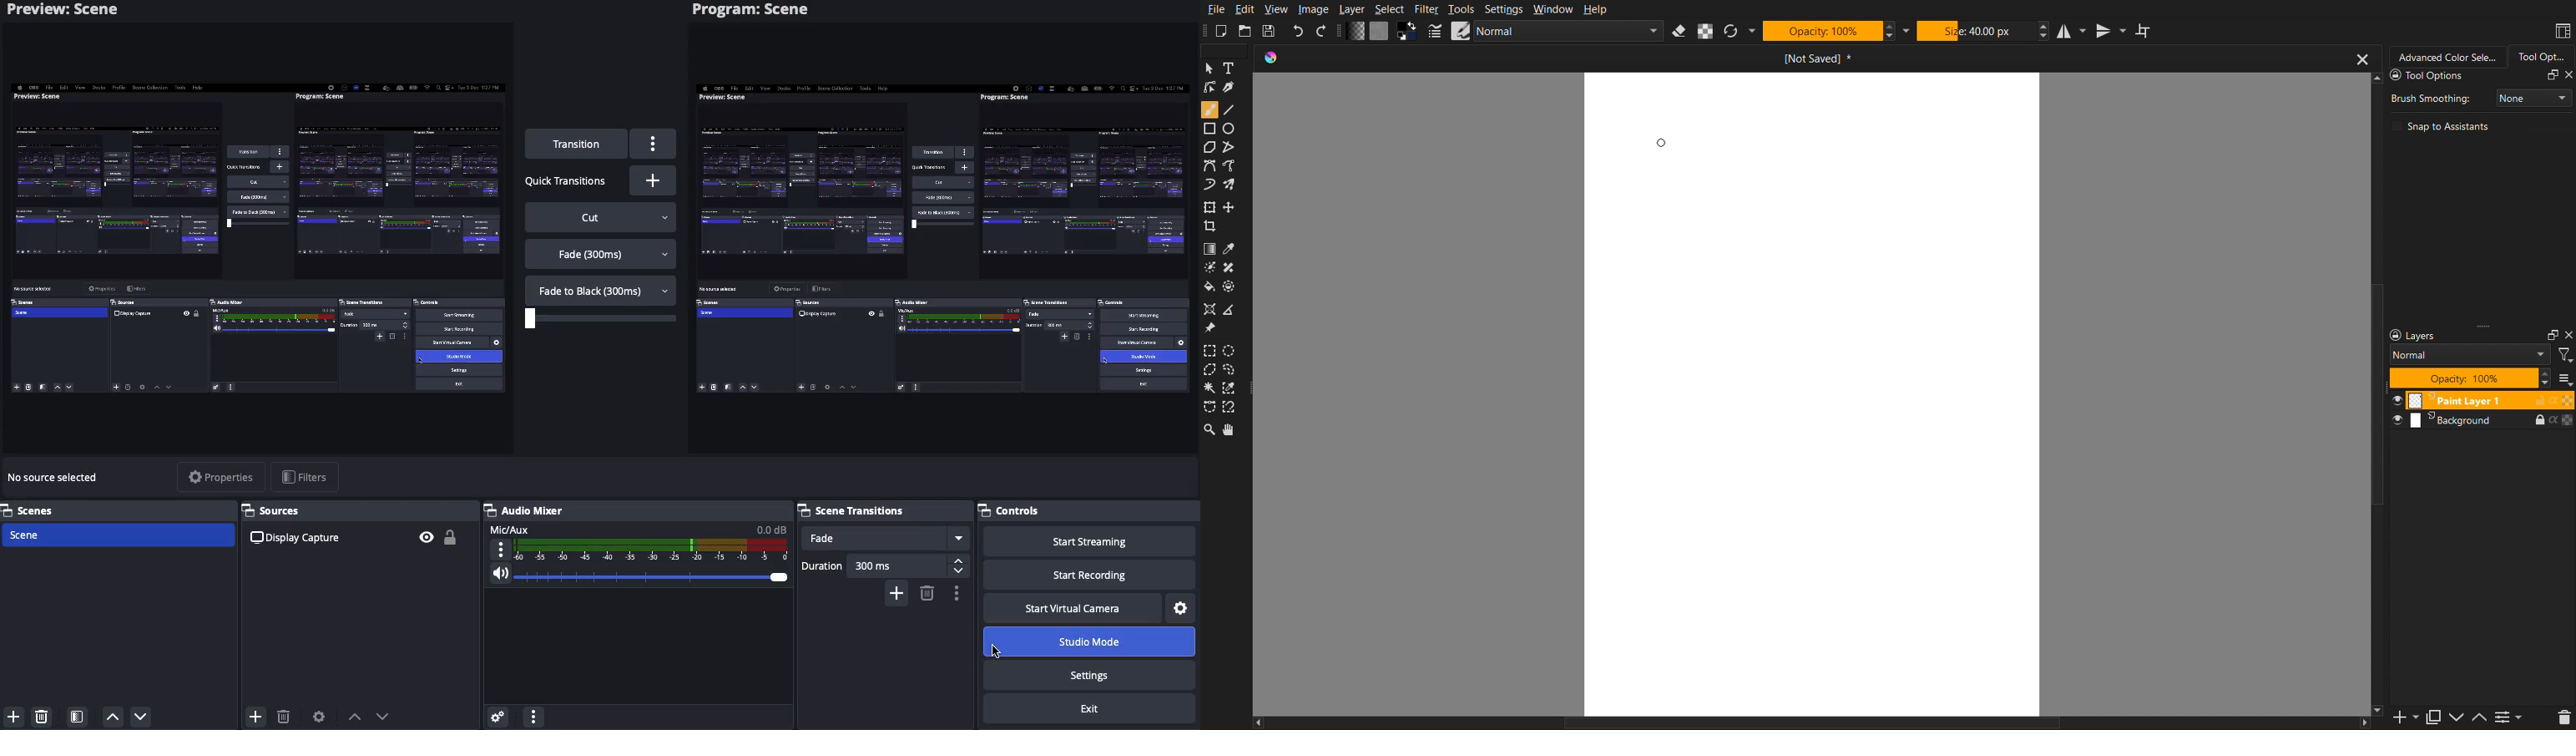  I want to click on Options, so click(954, 594).